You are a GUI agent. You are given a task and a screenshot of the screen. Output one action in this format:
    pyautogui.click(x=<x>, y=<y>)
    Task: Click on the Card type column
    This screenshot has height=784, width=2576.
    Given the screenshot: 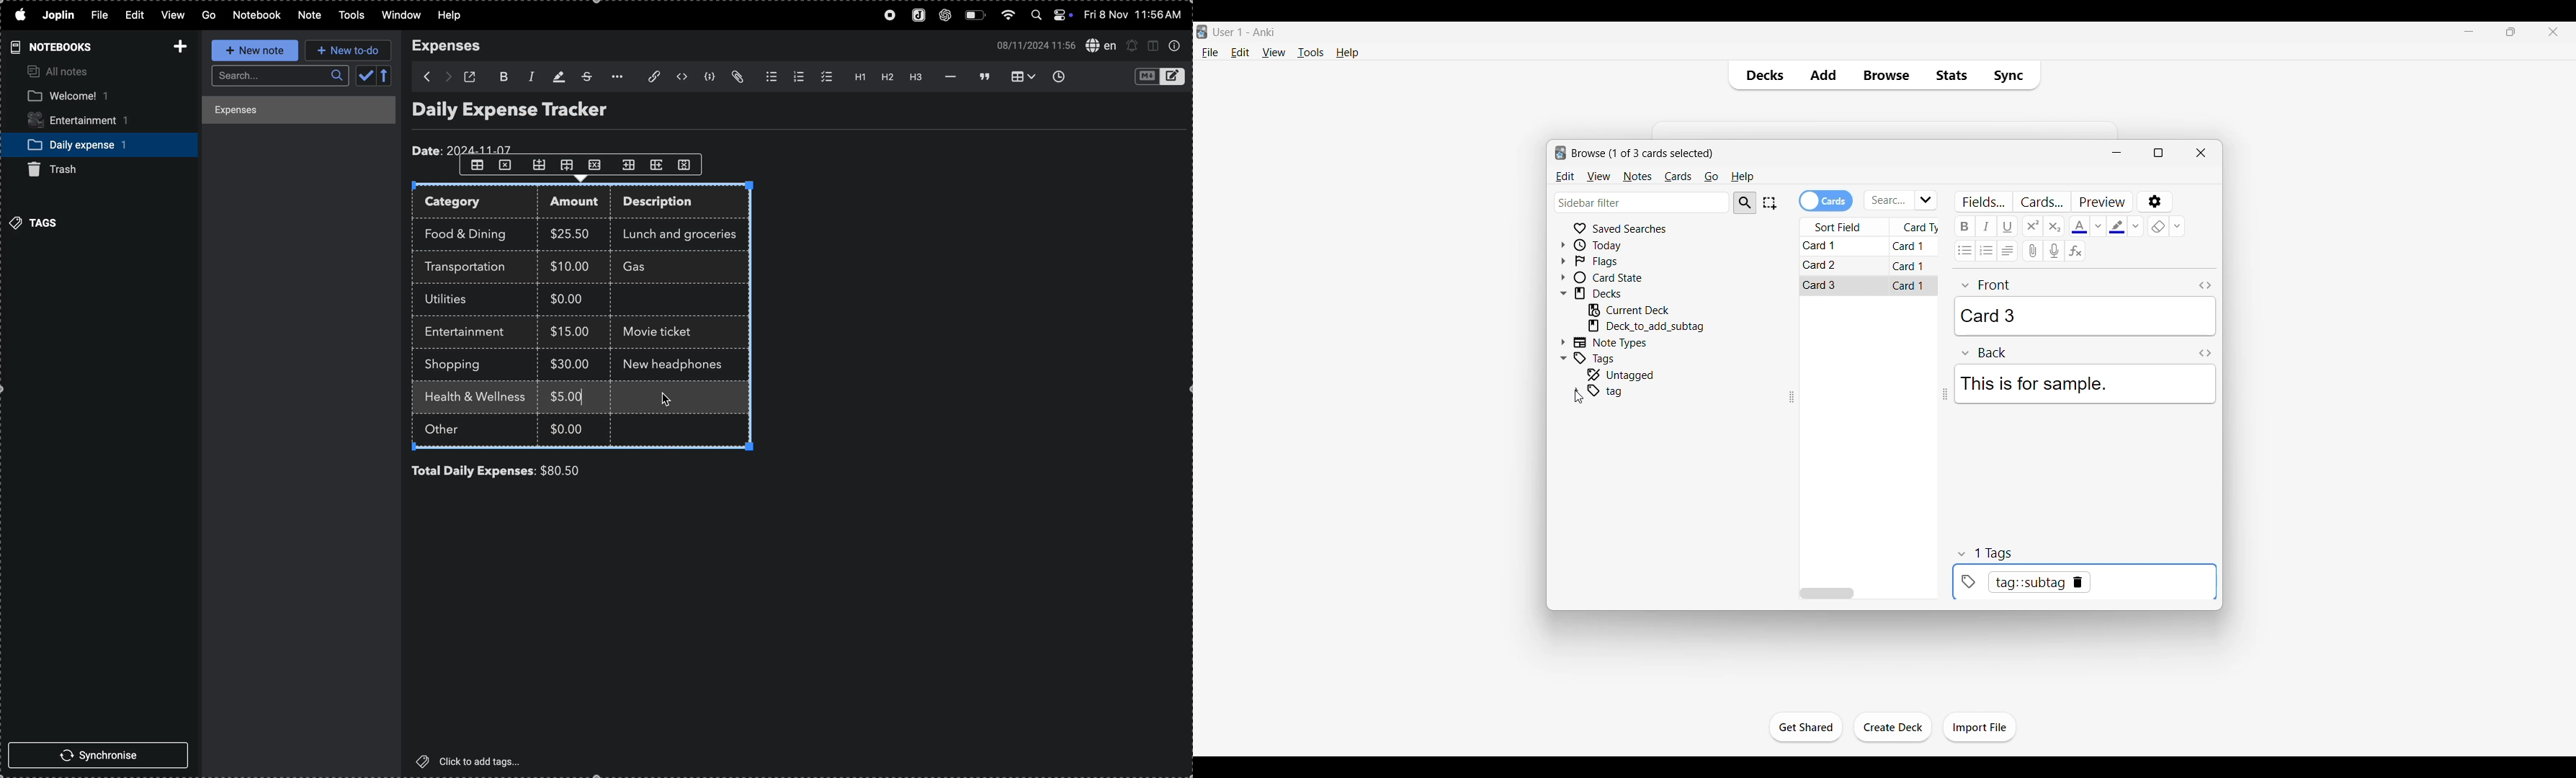 What is the action you would take?
    pyautogui.click(x=1918, y=225)
    